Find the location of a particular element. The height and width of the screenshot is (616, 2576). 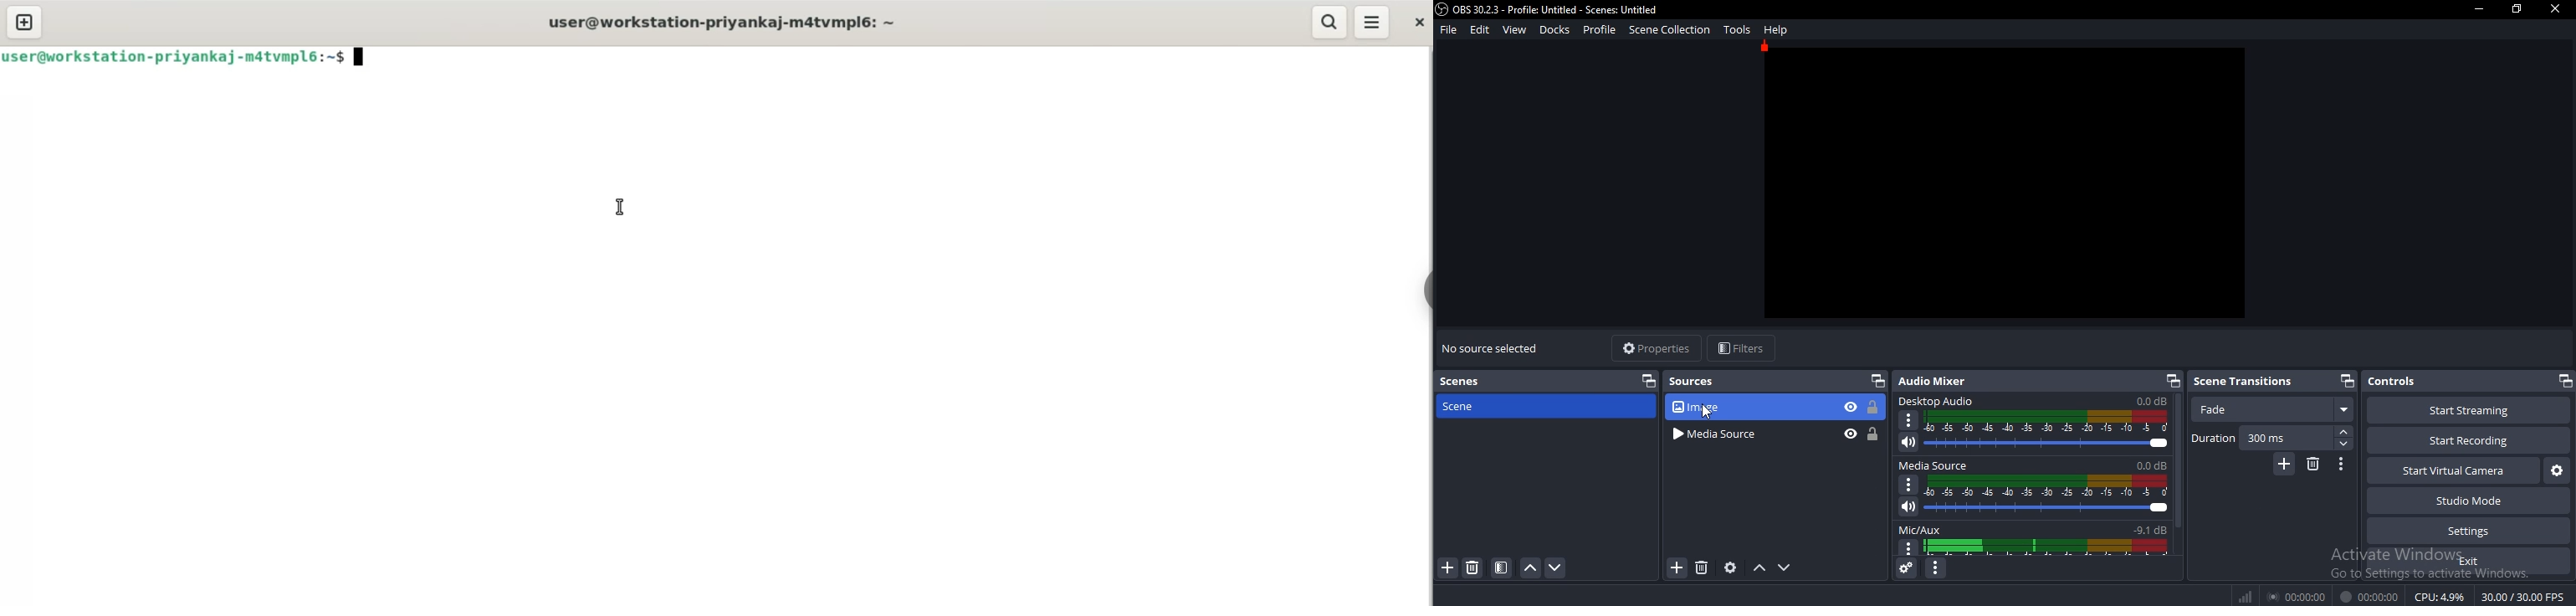

exit is located at coordinates (2471, 562).